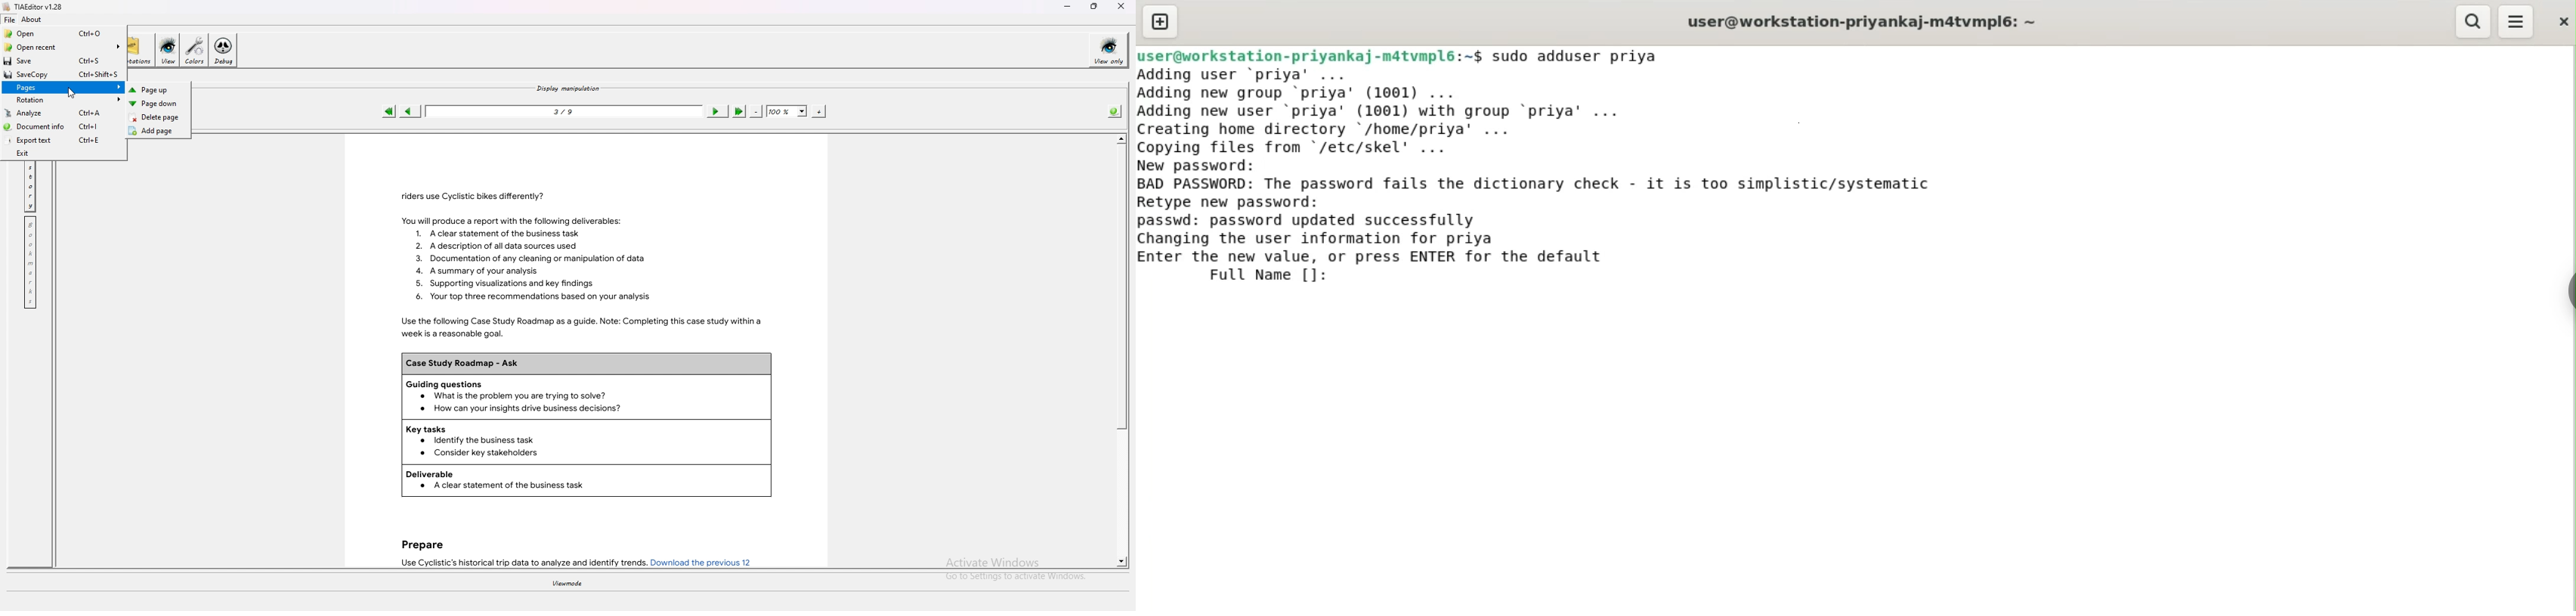 The height and width of the screenshot is (616, 2576). I want to click on viewmode, so click(567, 584).